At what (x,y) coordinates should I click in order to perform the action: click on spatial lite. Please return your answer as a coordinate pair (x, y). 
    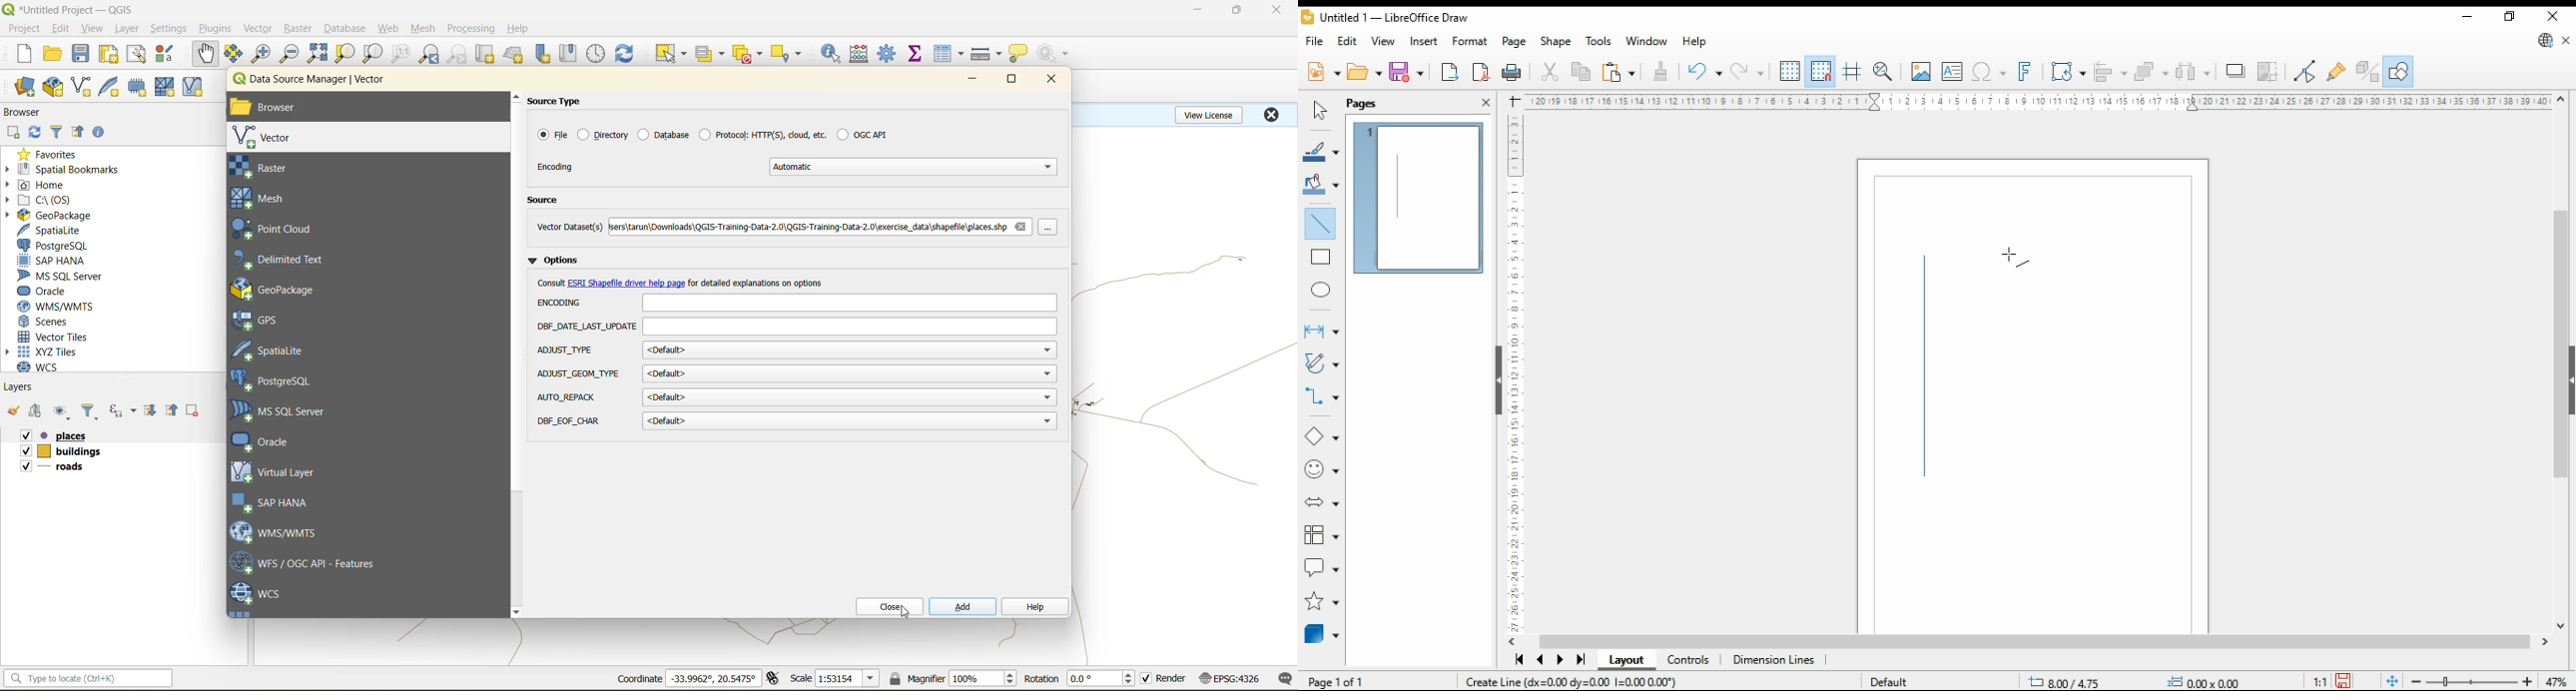
    Looking at the image, I should click on (279, 349).